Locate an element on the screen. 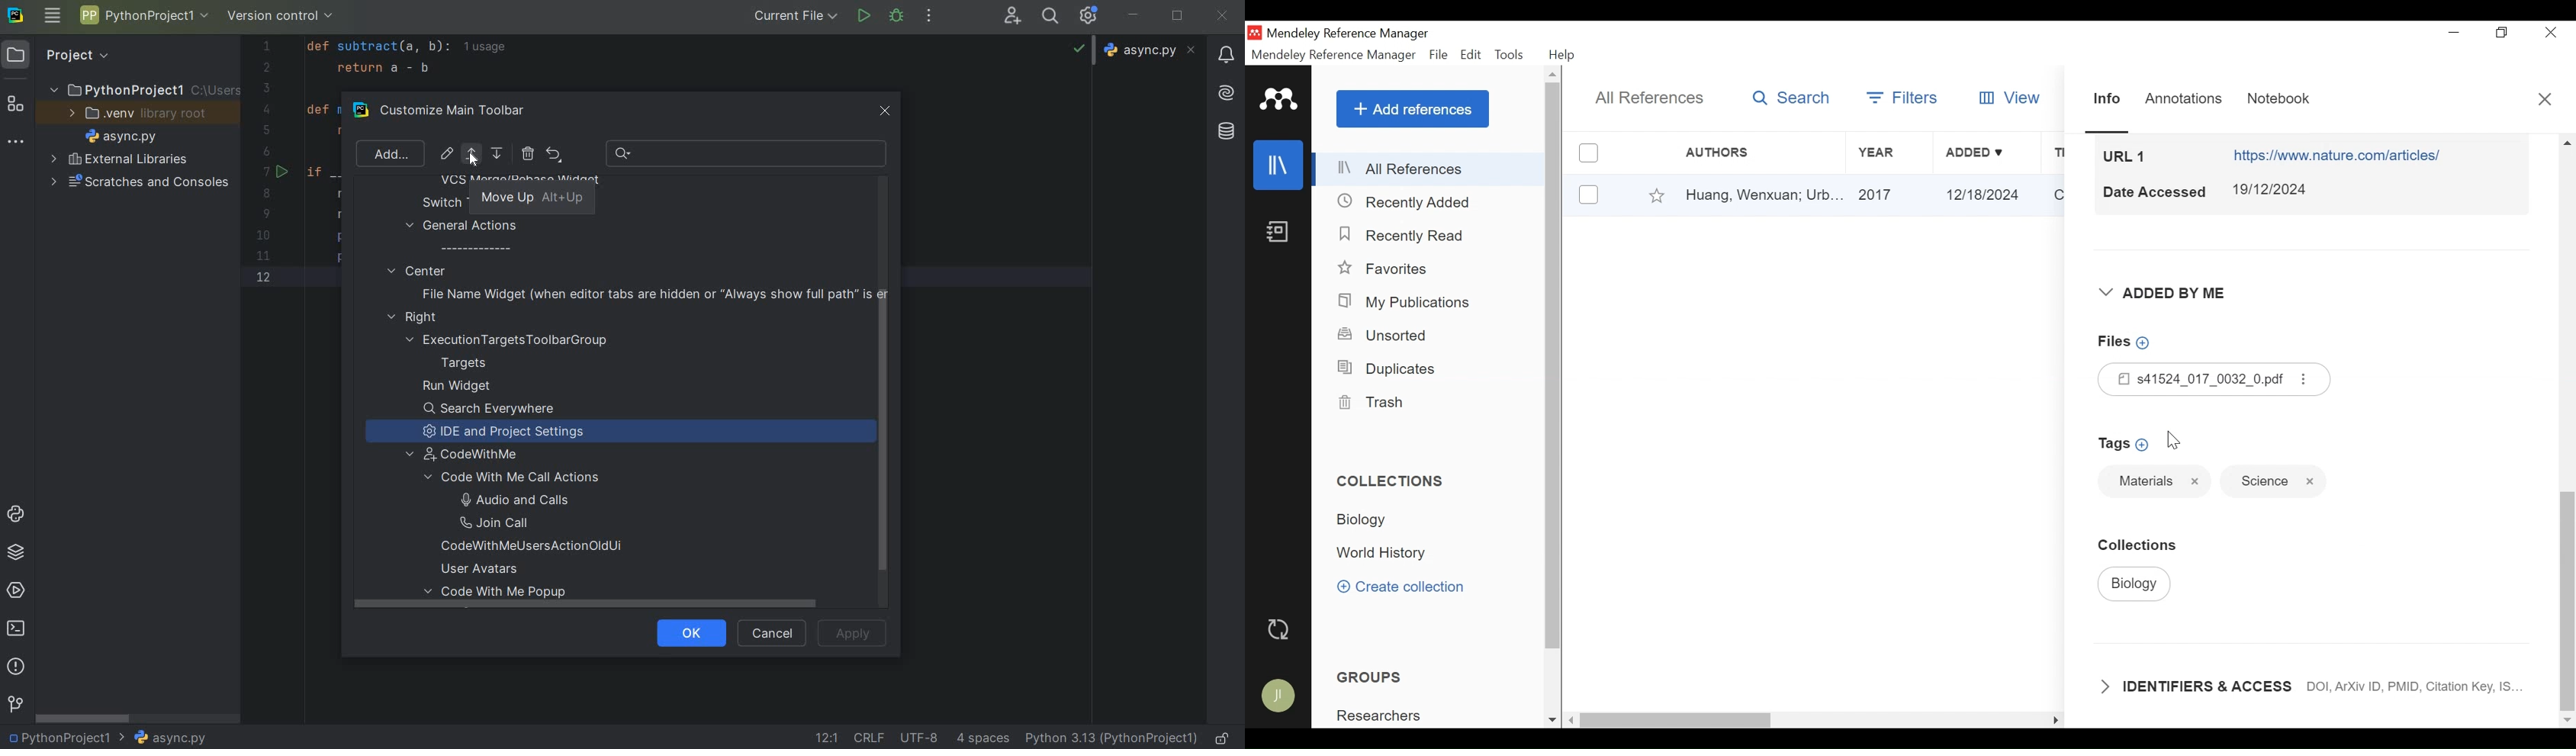 The height and width of the screenshot is (756, 2576). https://www.nature.com/articles/ is located at coordinates (2341, 155).